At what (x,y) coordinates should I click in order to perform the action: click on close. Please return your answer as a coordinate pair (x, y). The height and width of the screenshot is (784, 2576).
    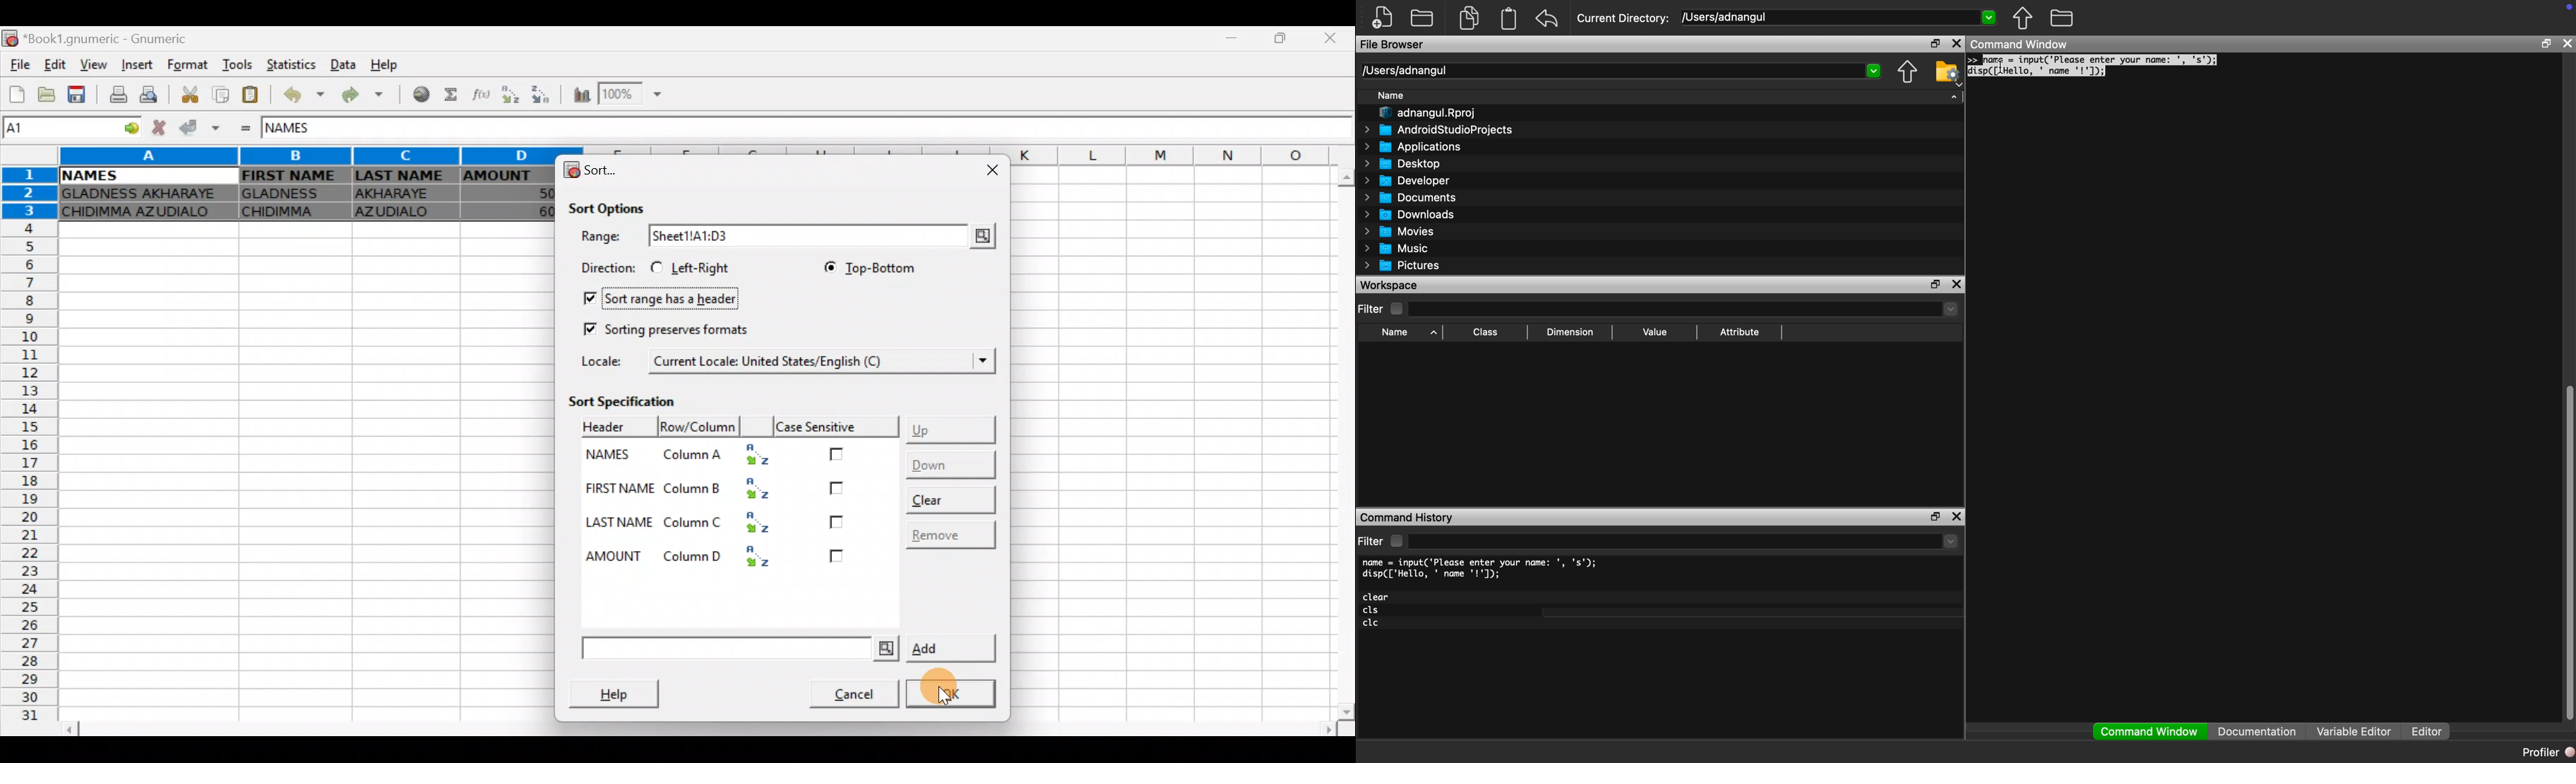
    Looking at the image, I should click on (1957, 284).